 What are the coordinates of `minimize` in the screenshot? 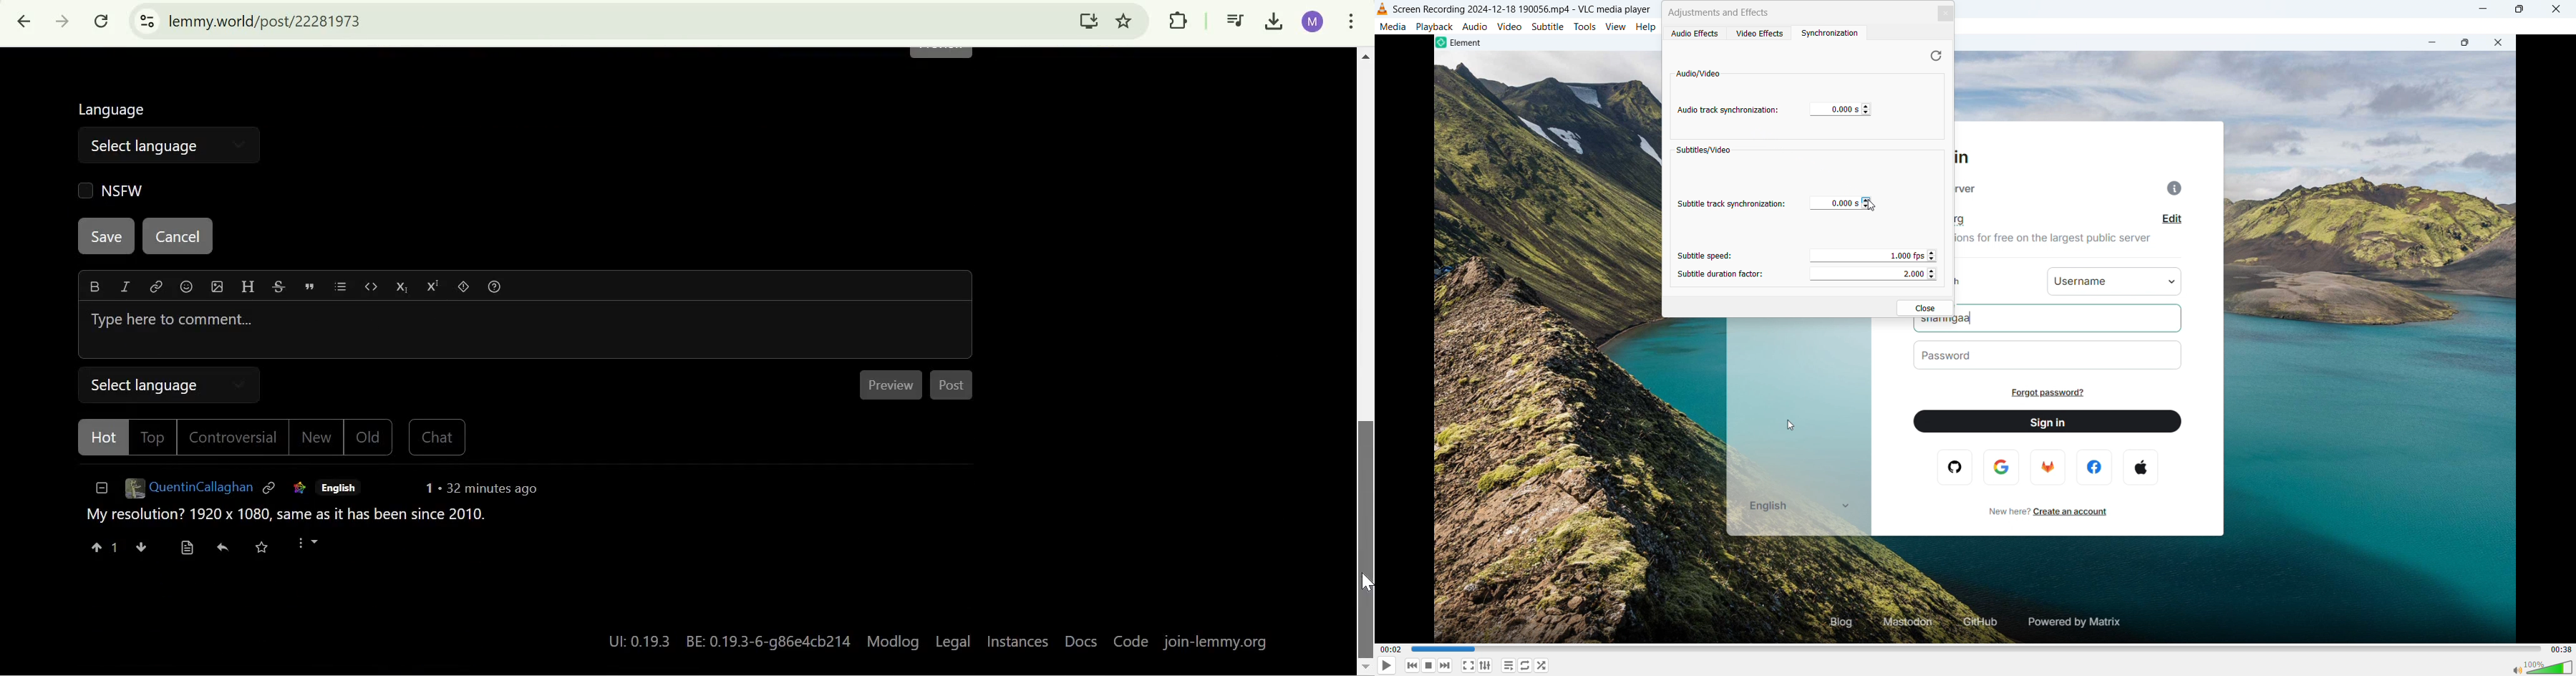 It's located at (2481, 8).